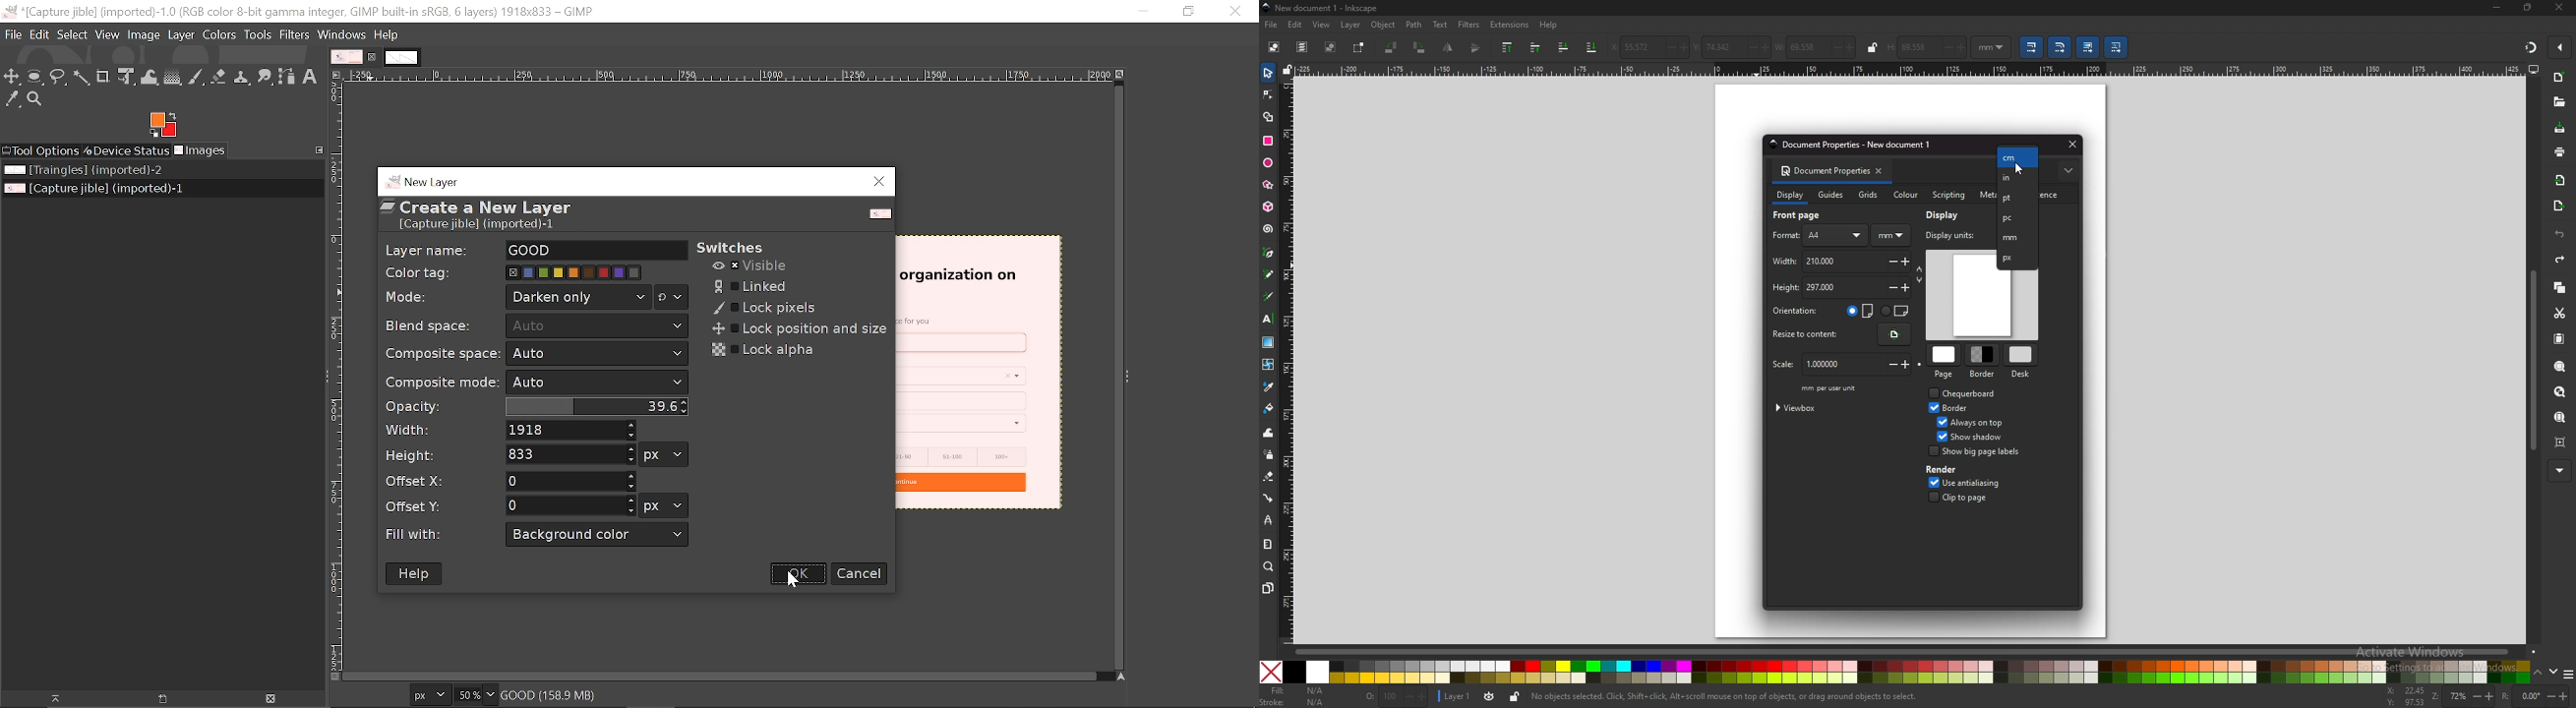  I want to click on mesh, so click(1269, 363).